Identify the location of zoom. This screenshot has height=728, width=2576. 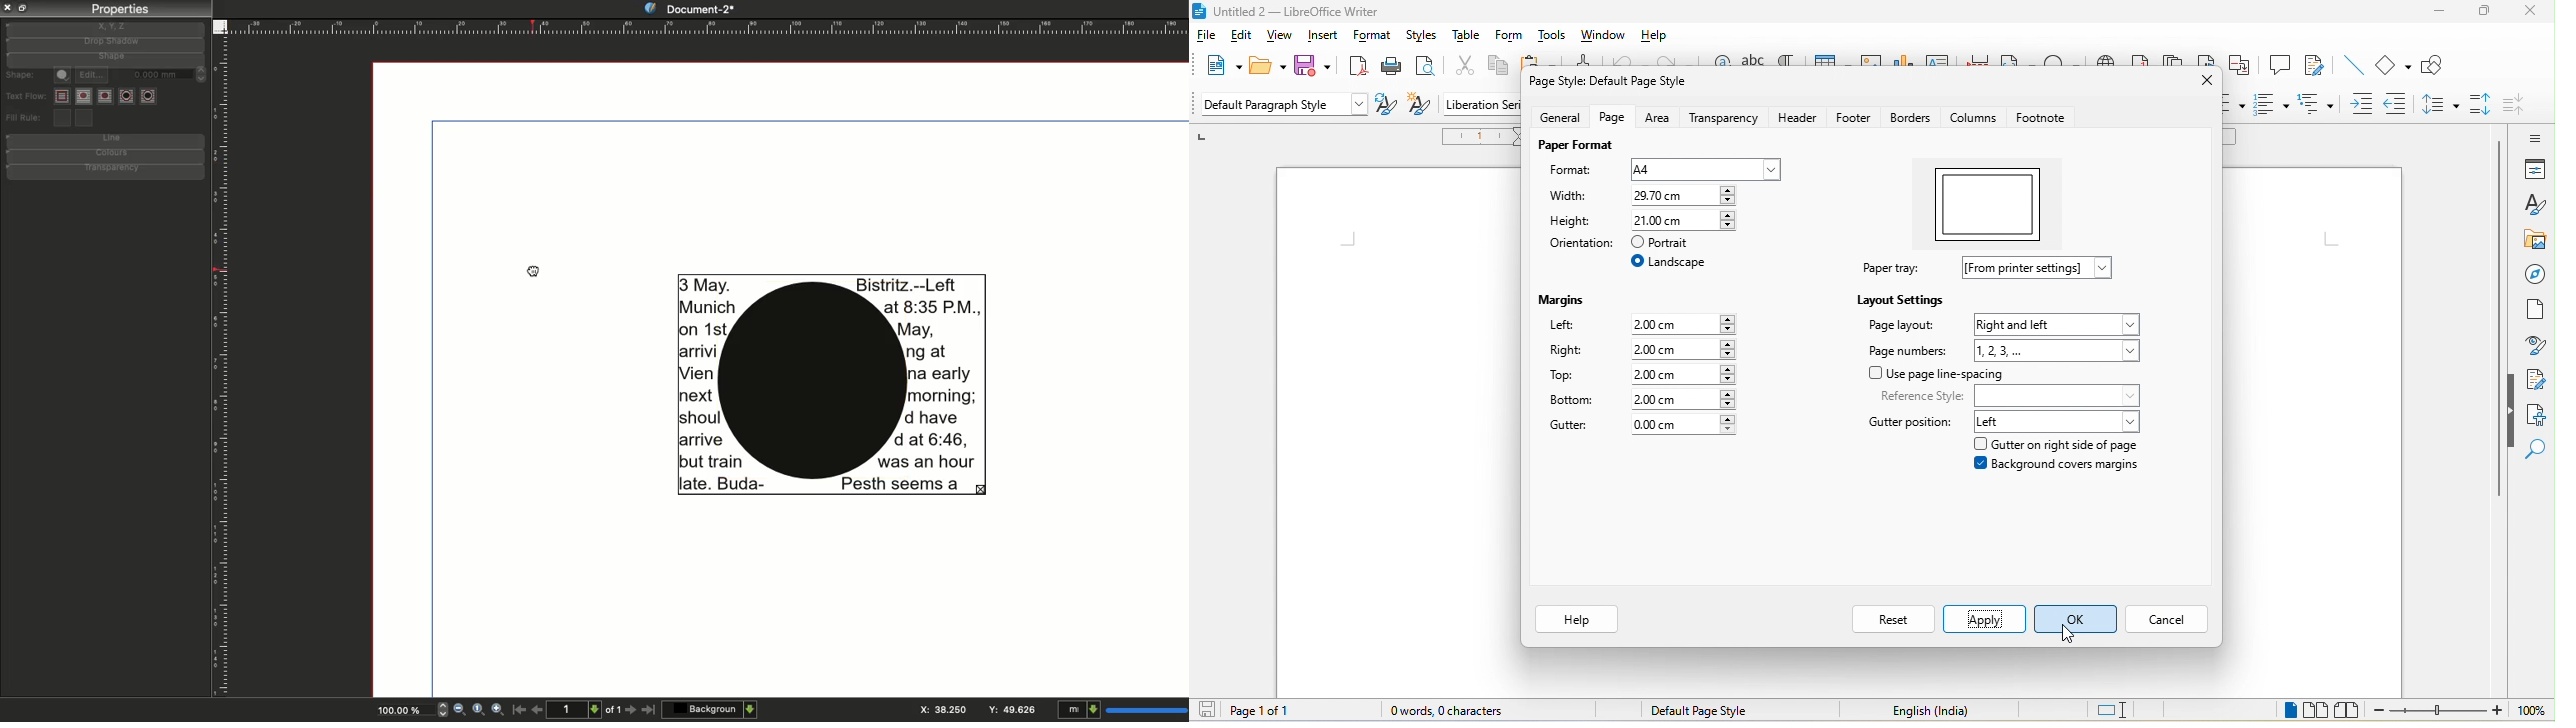
(2460, 711).